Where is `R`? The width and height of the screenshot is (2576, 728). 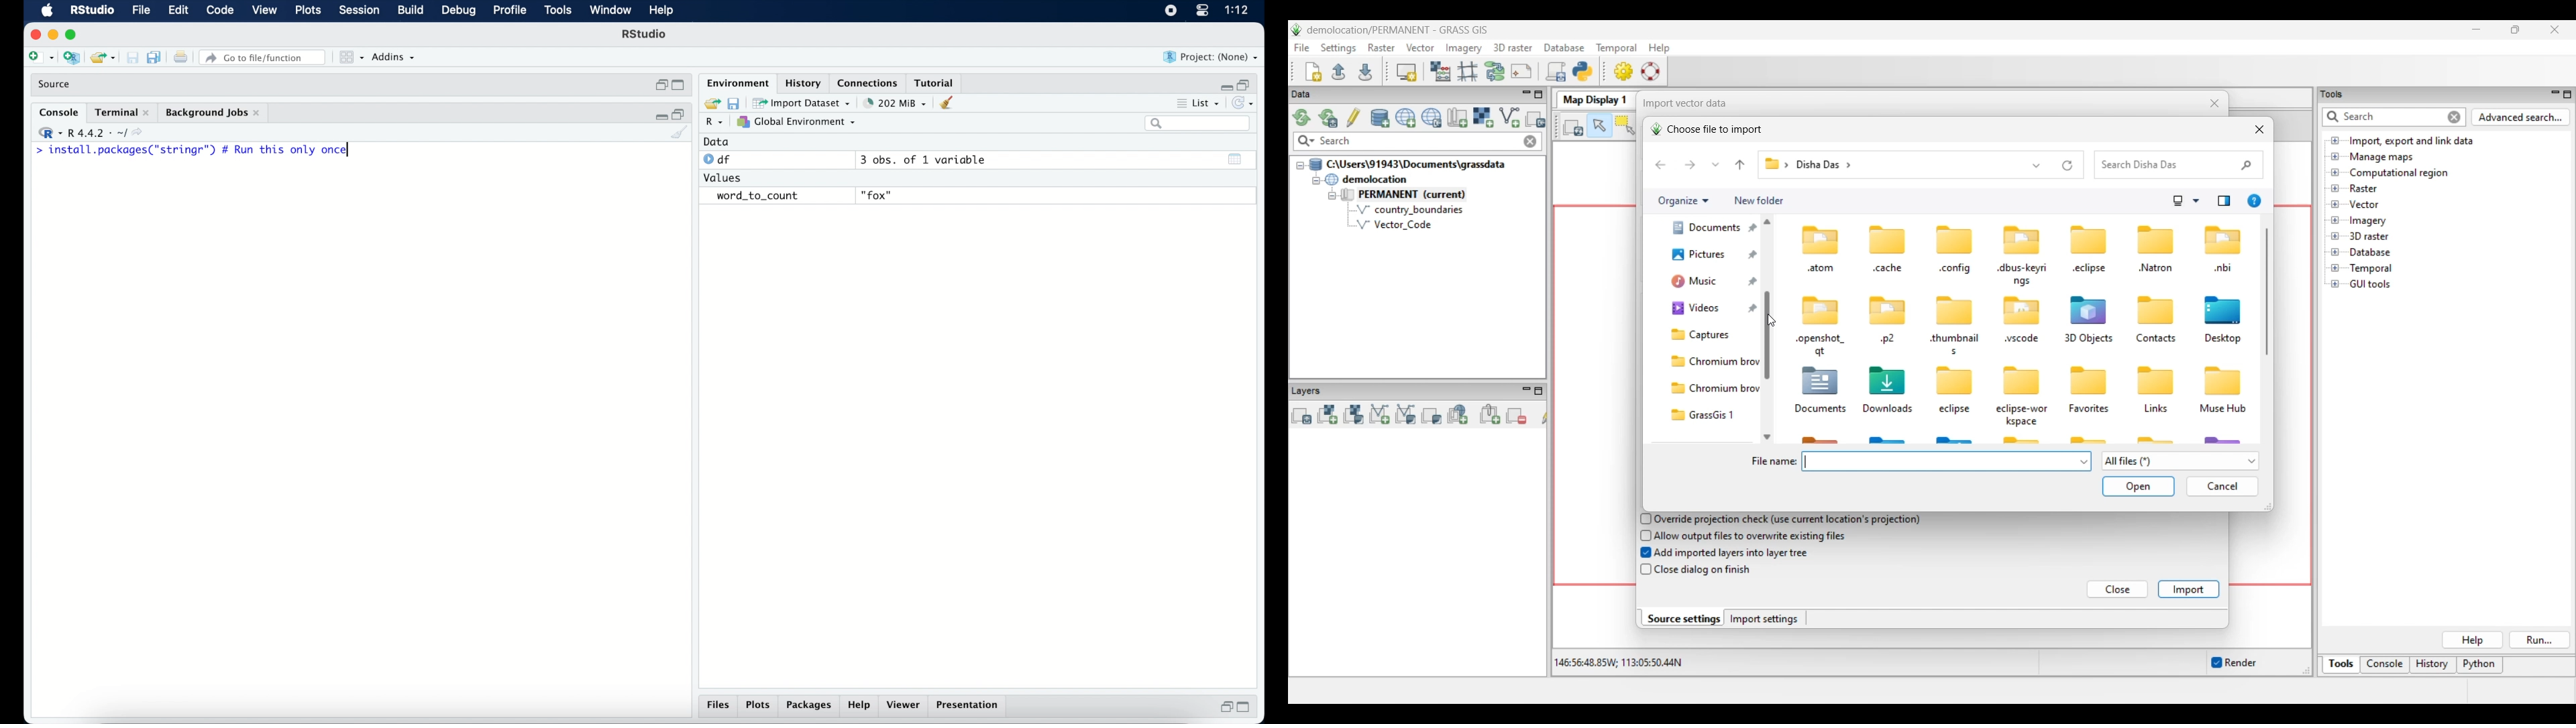
R is located at coordinates (715, 123).